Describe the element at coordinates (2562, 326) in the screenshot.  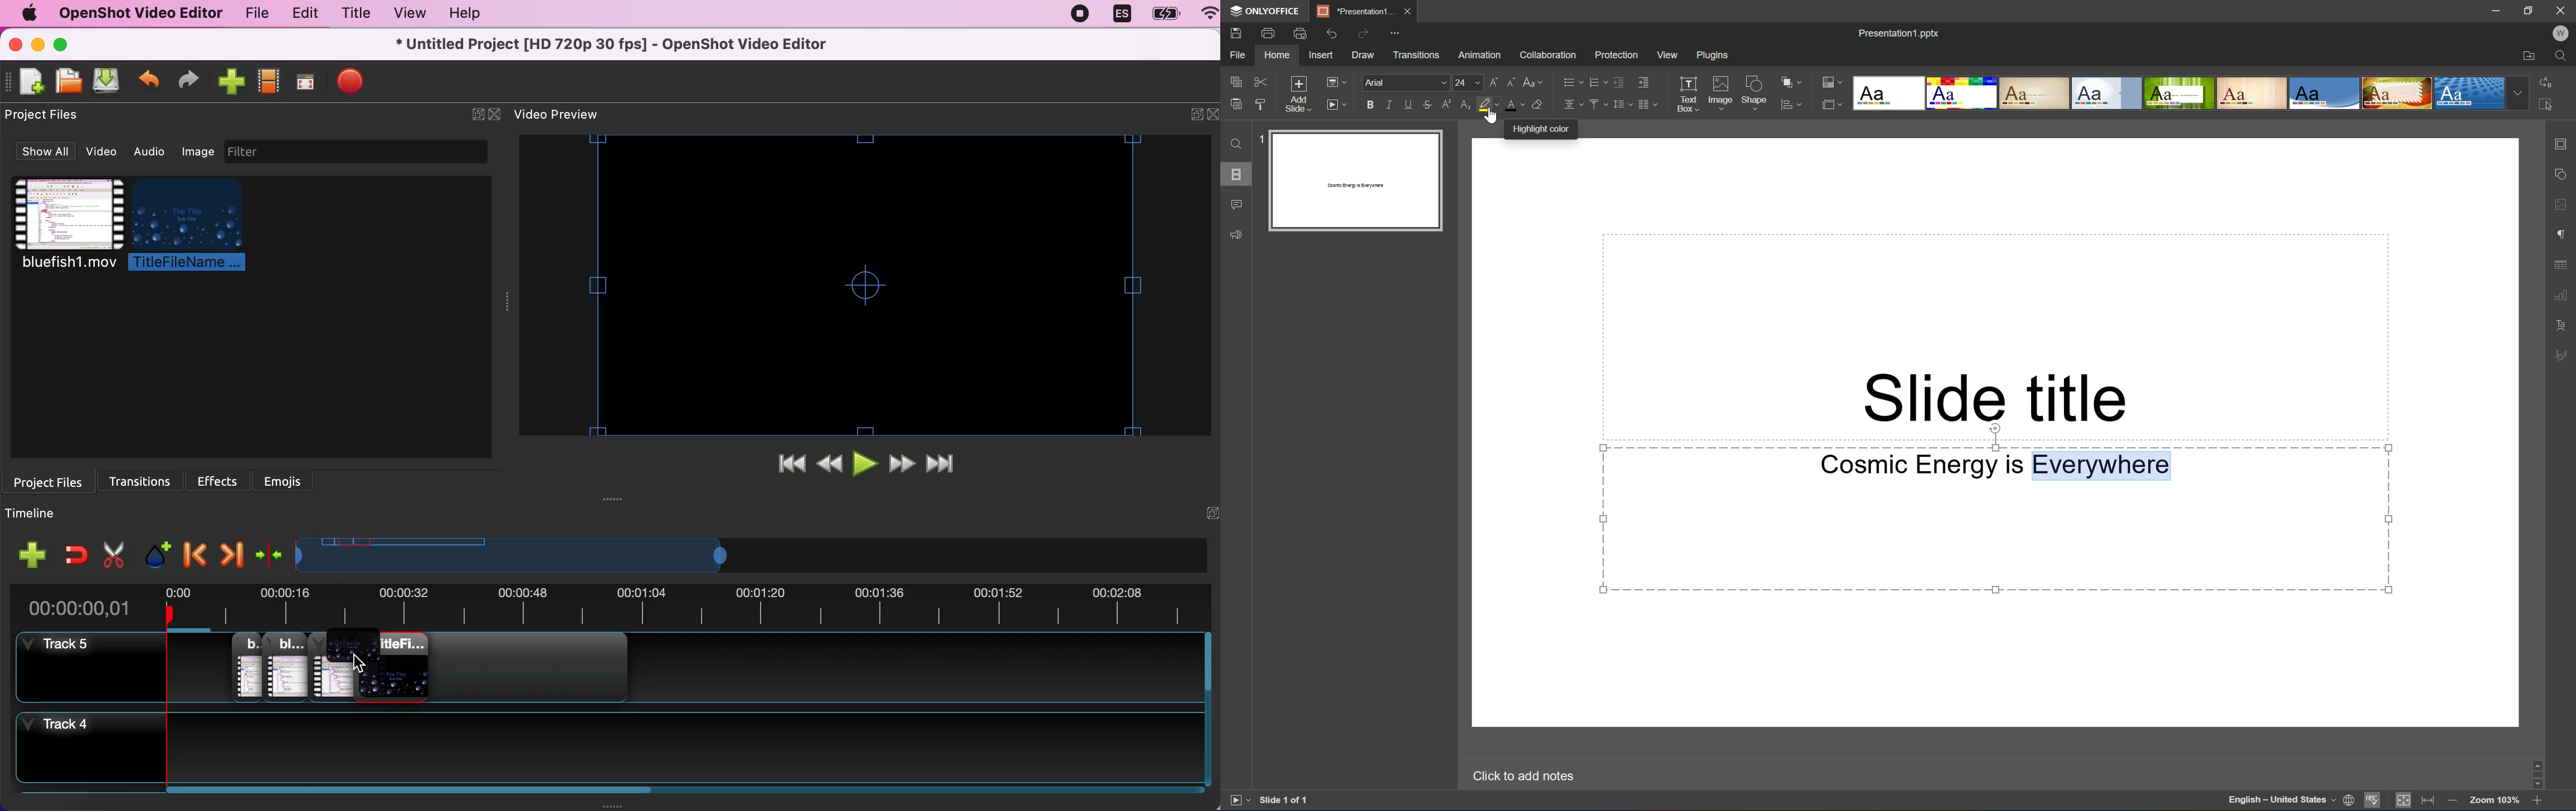
I see `Text art settings` at that location.